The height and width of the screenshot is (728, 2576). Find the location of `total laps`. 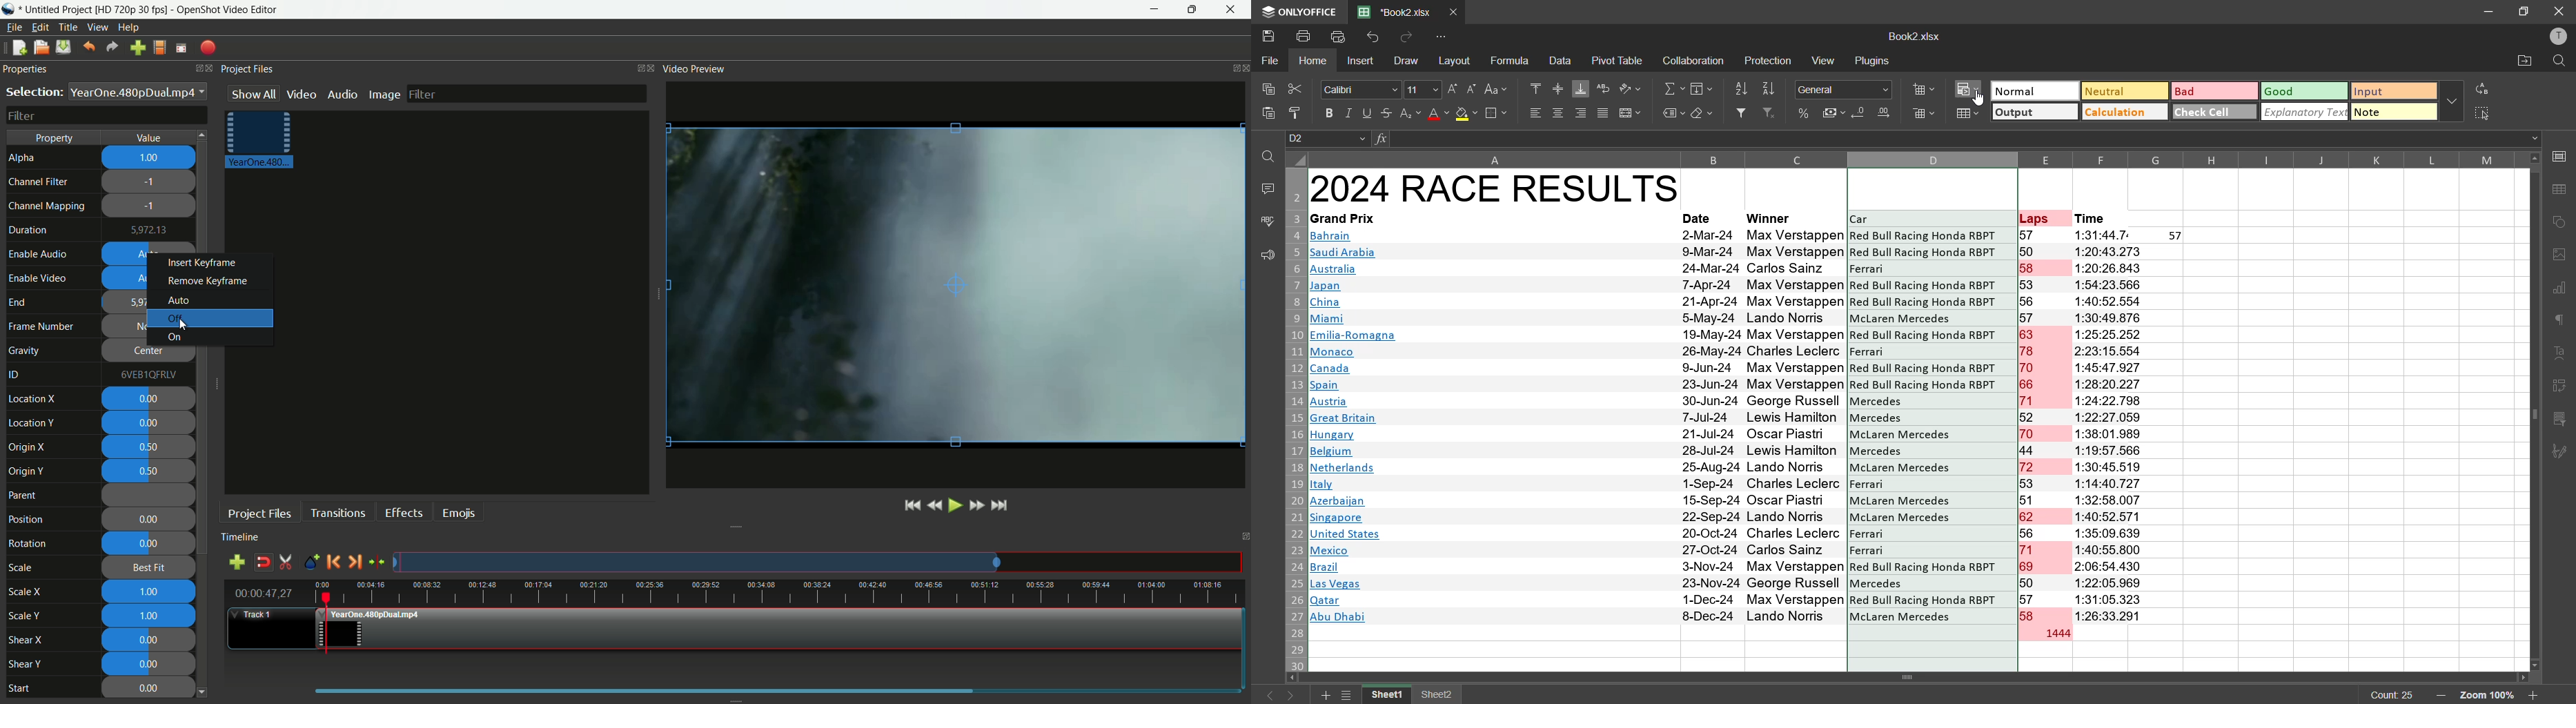

total laps is located at coordinates (2056, 634).